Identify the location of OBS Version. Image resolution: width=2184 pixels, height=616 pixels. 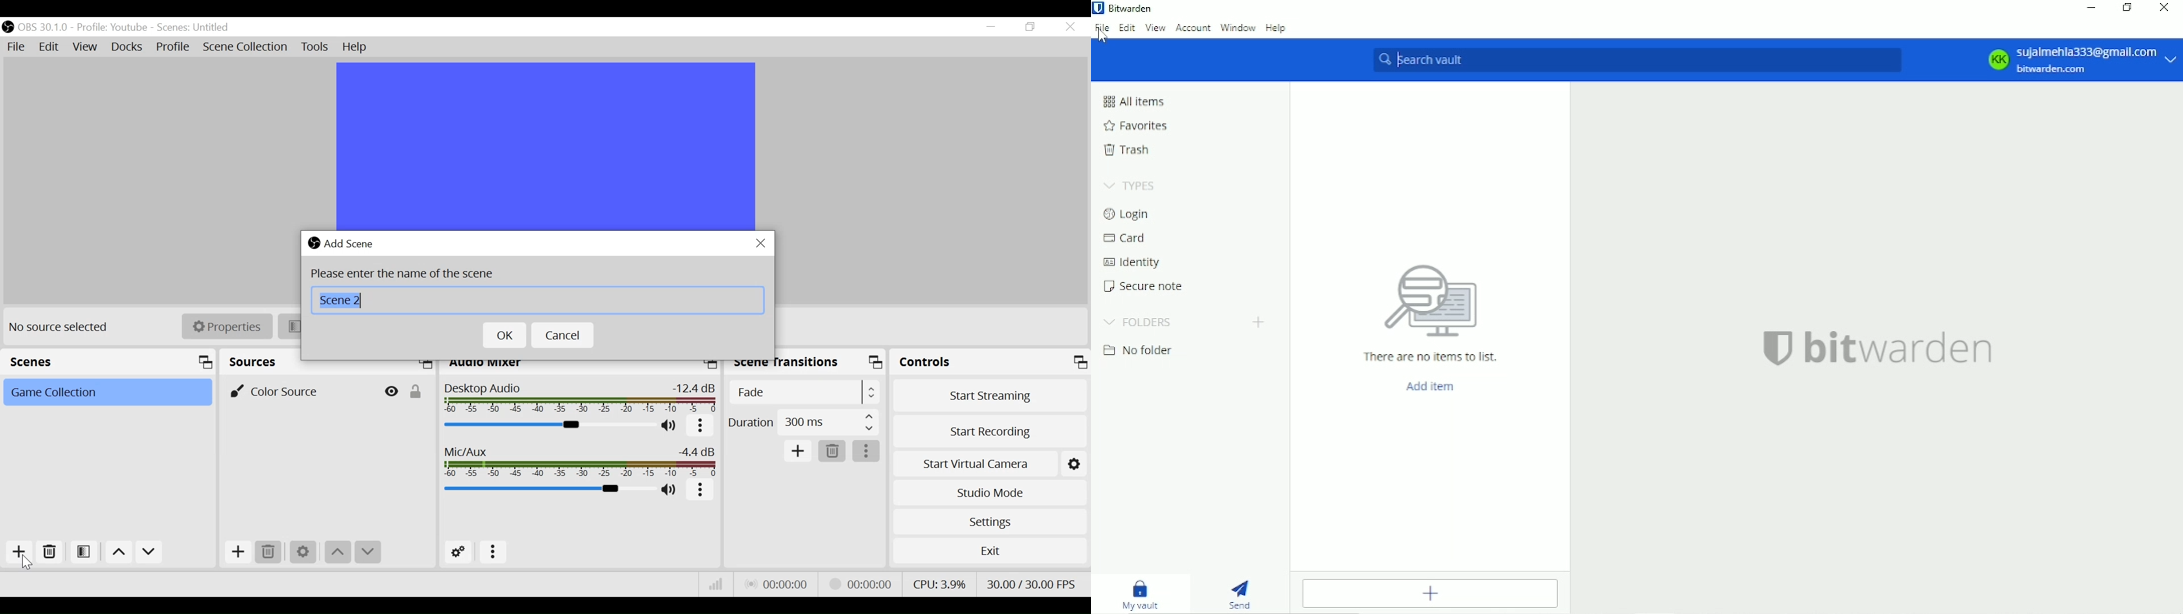
(45, 27).